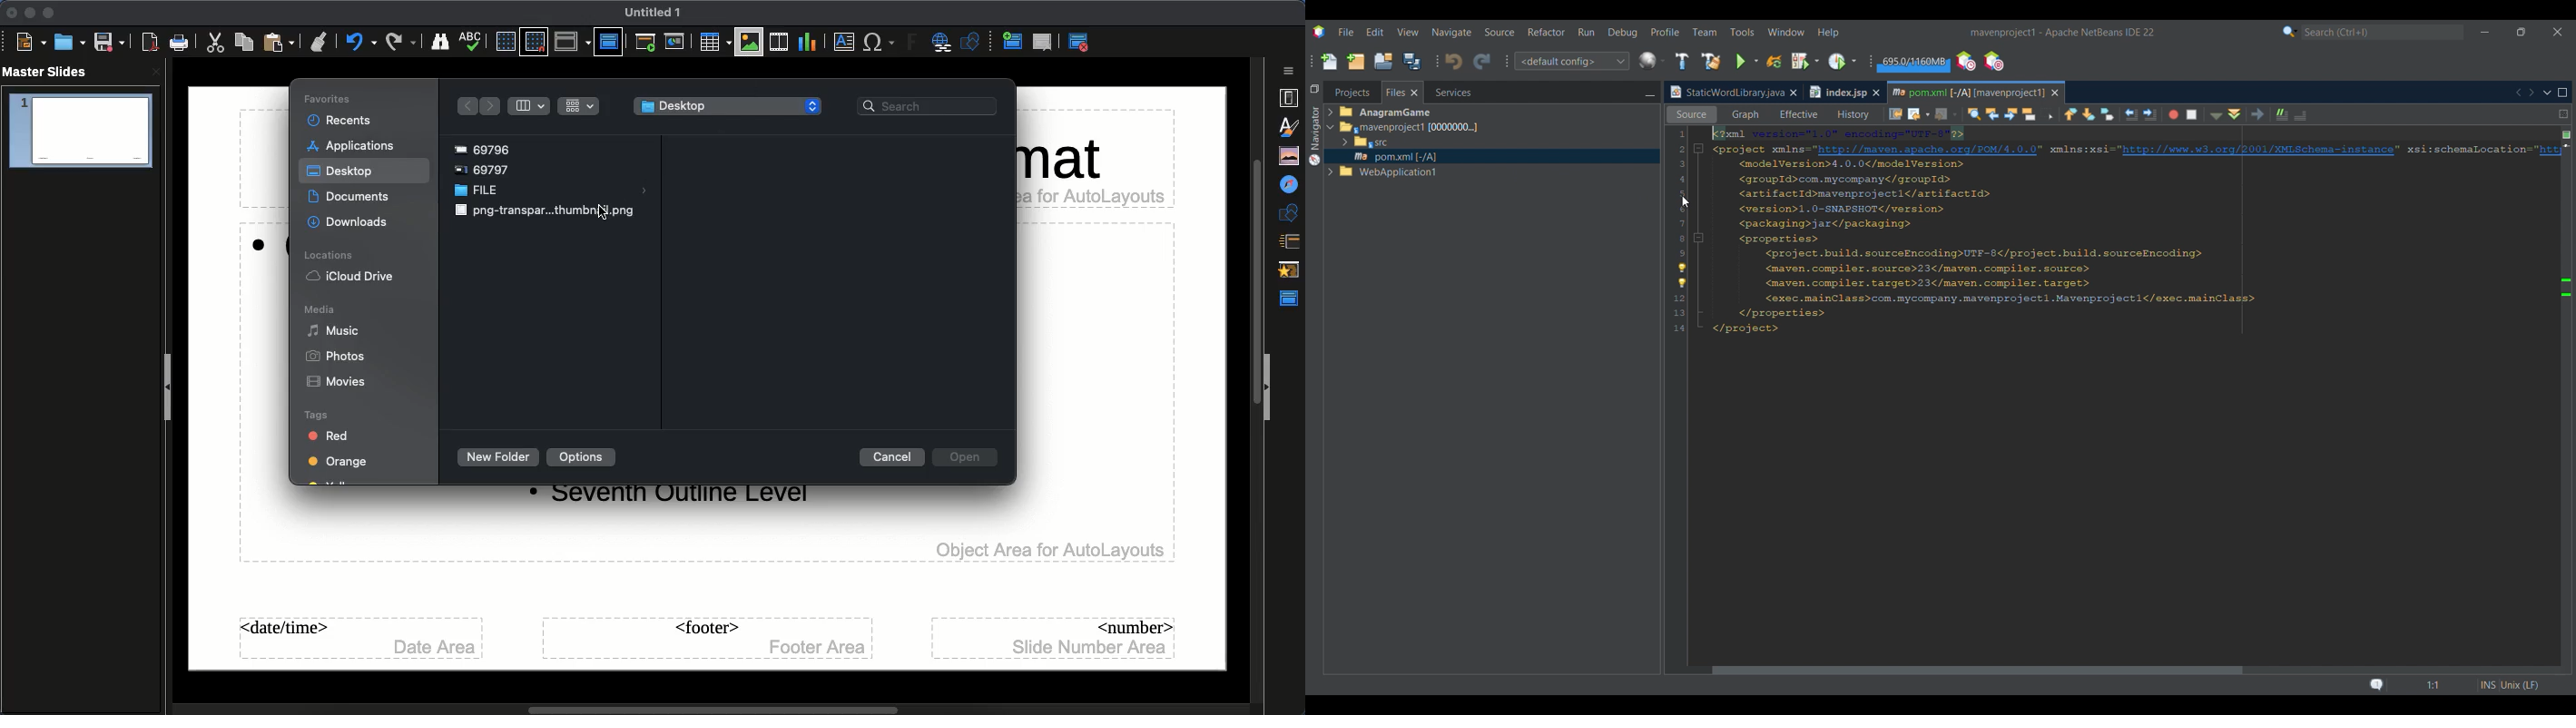 This screenshot has width=2576, height=728. I want to click on Previous, so click(2519, 93).